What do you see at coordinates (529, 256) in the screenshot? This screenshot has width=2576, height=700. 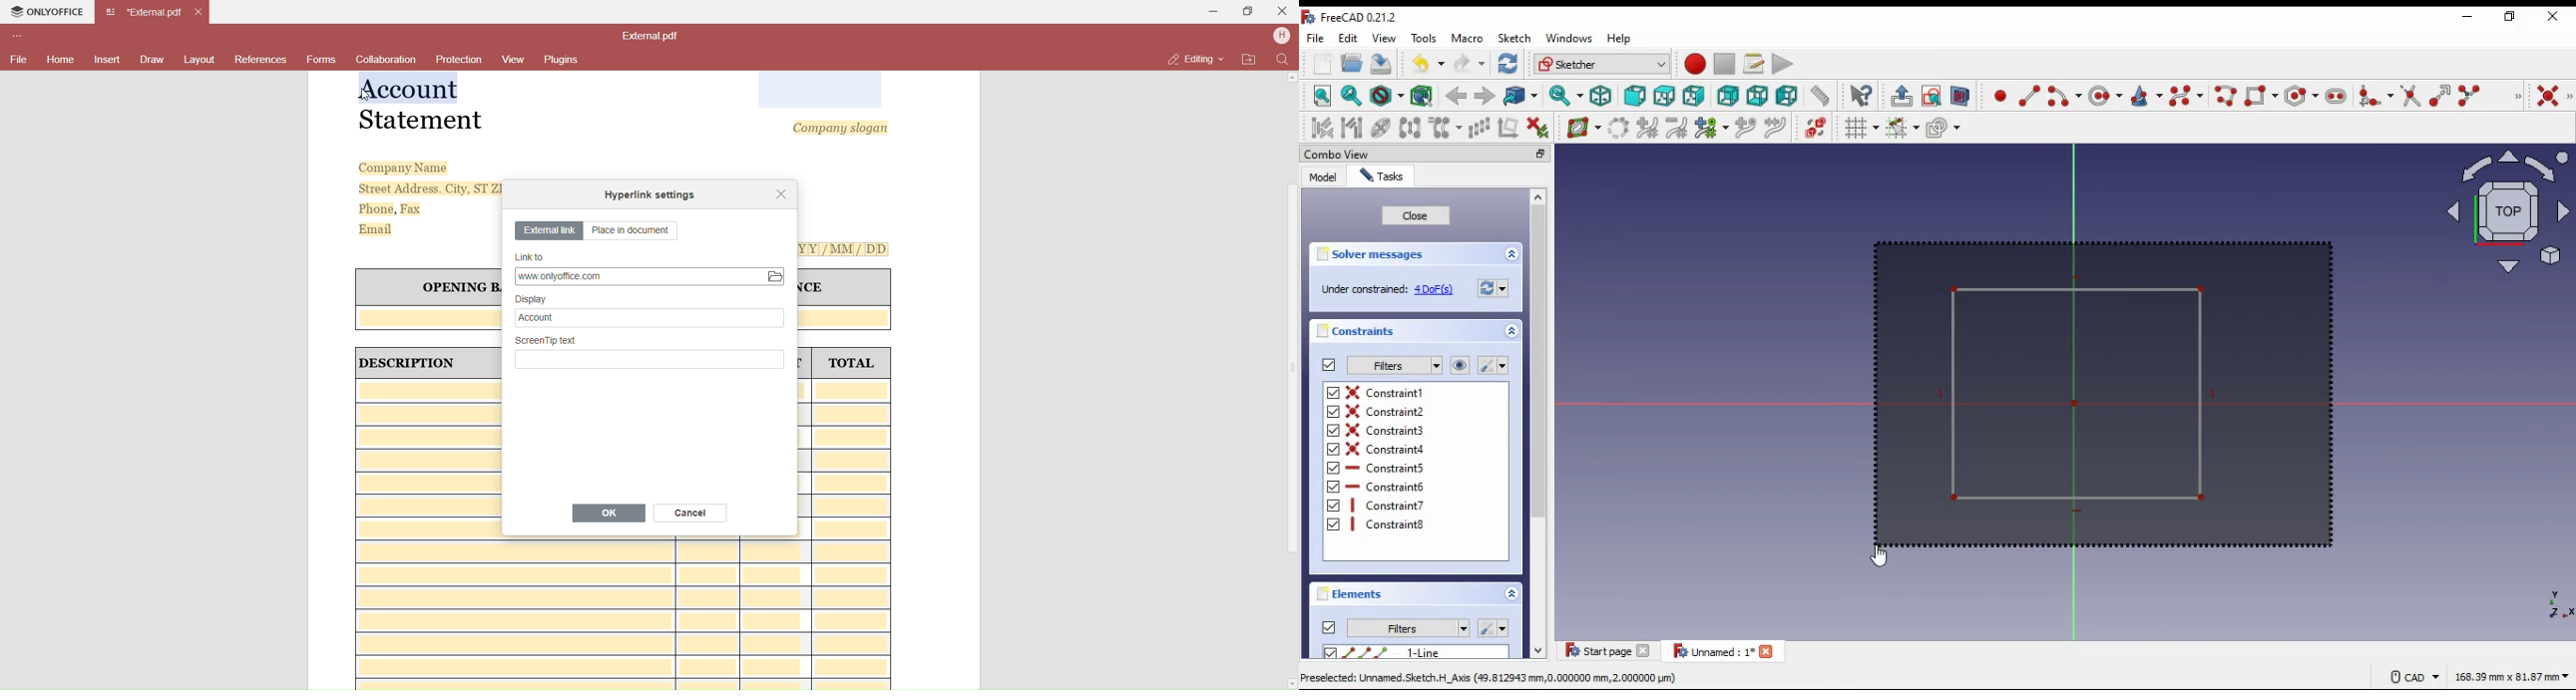 I see `Link to` at bounding box center [529, 256].